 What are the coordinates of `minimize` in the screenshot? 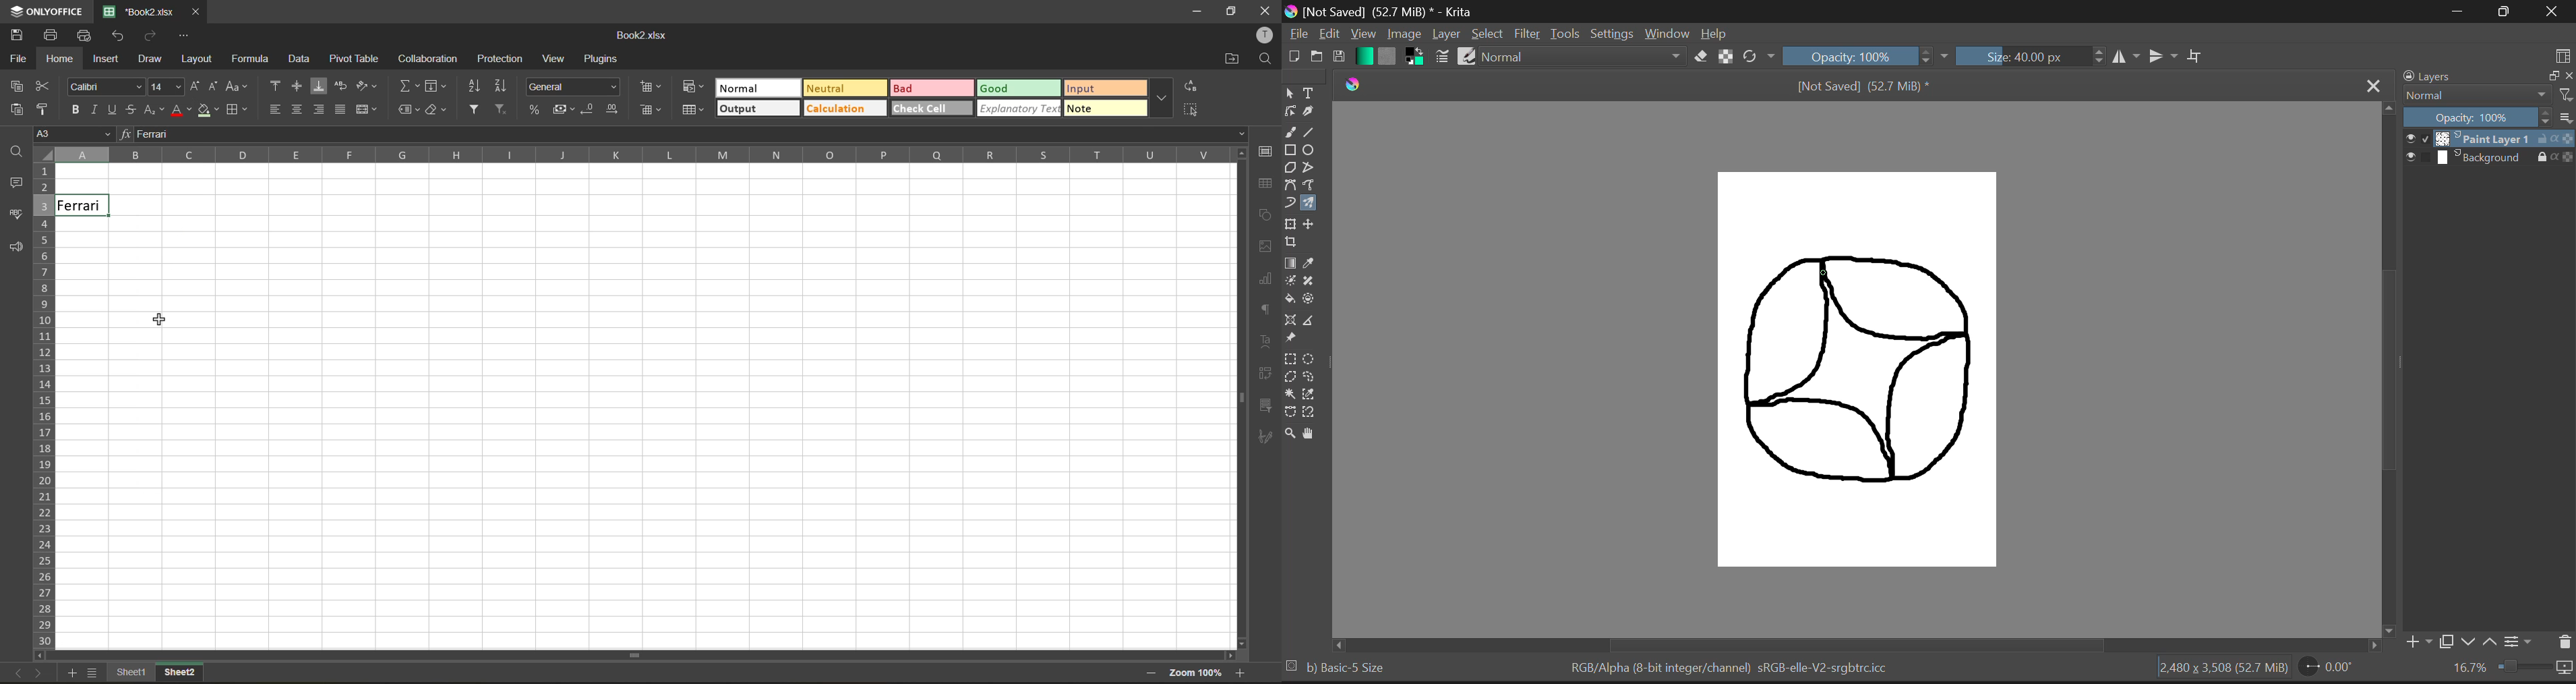 It's located at (2552, 74).